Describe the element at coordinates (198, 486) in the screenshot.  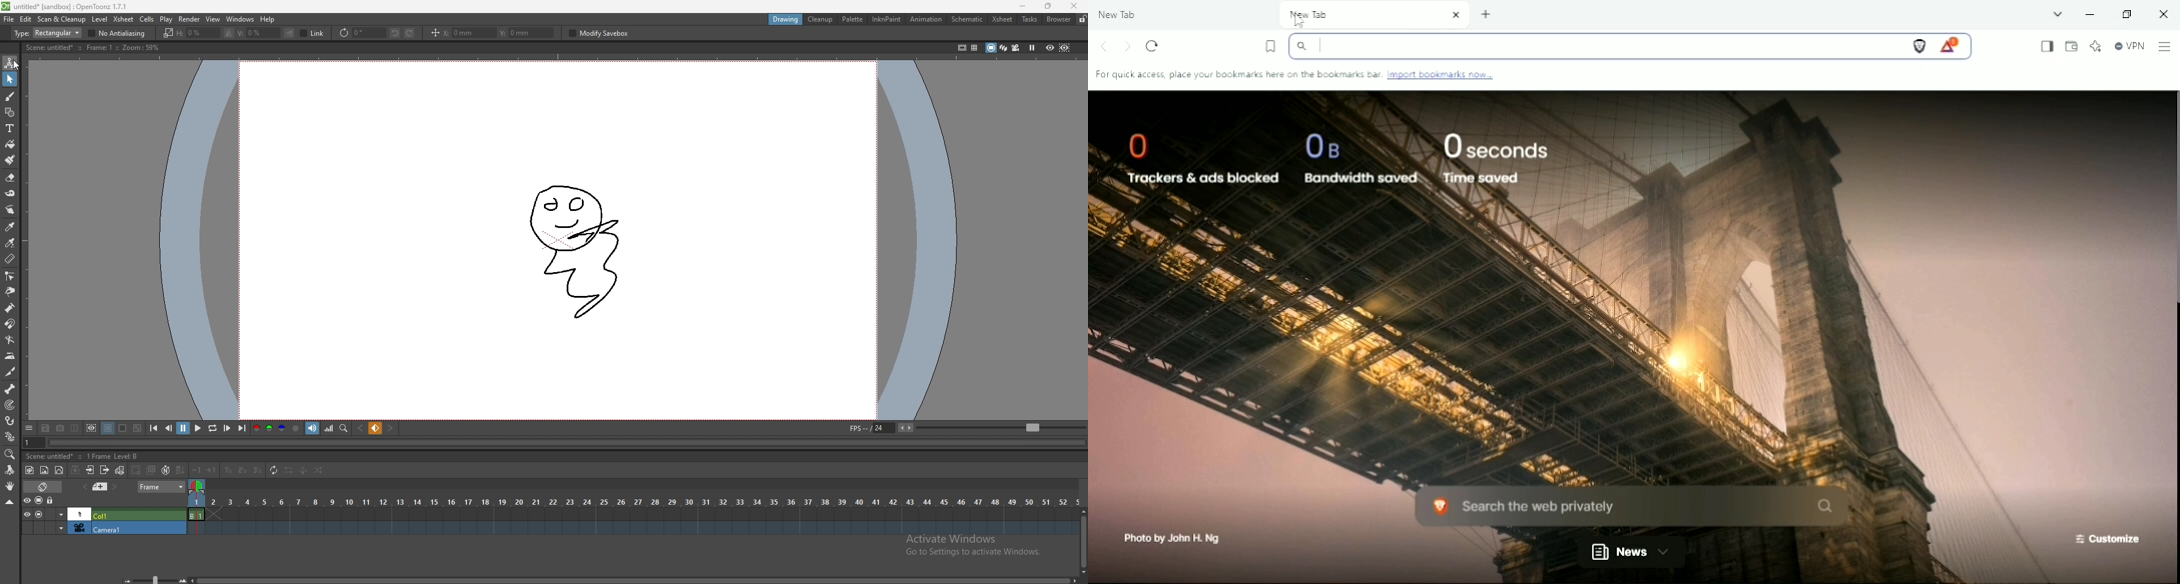
I see `frame selector` at that location.